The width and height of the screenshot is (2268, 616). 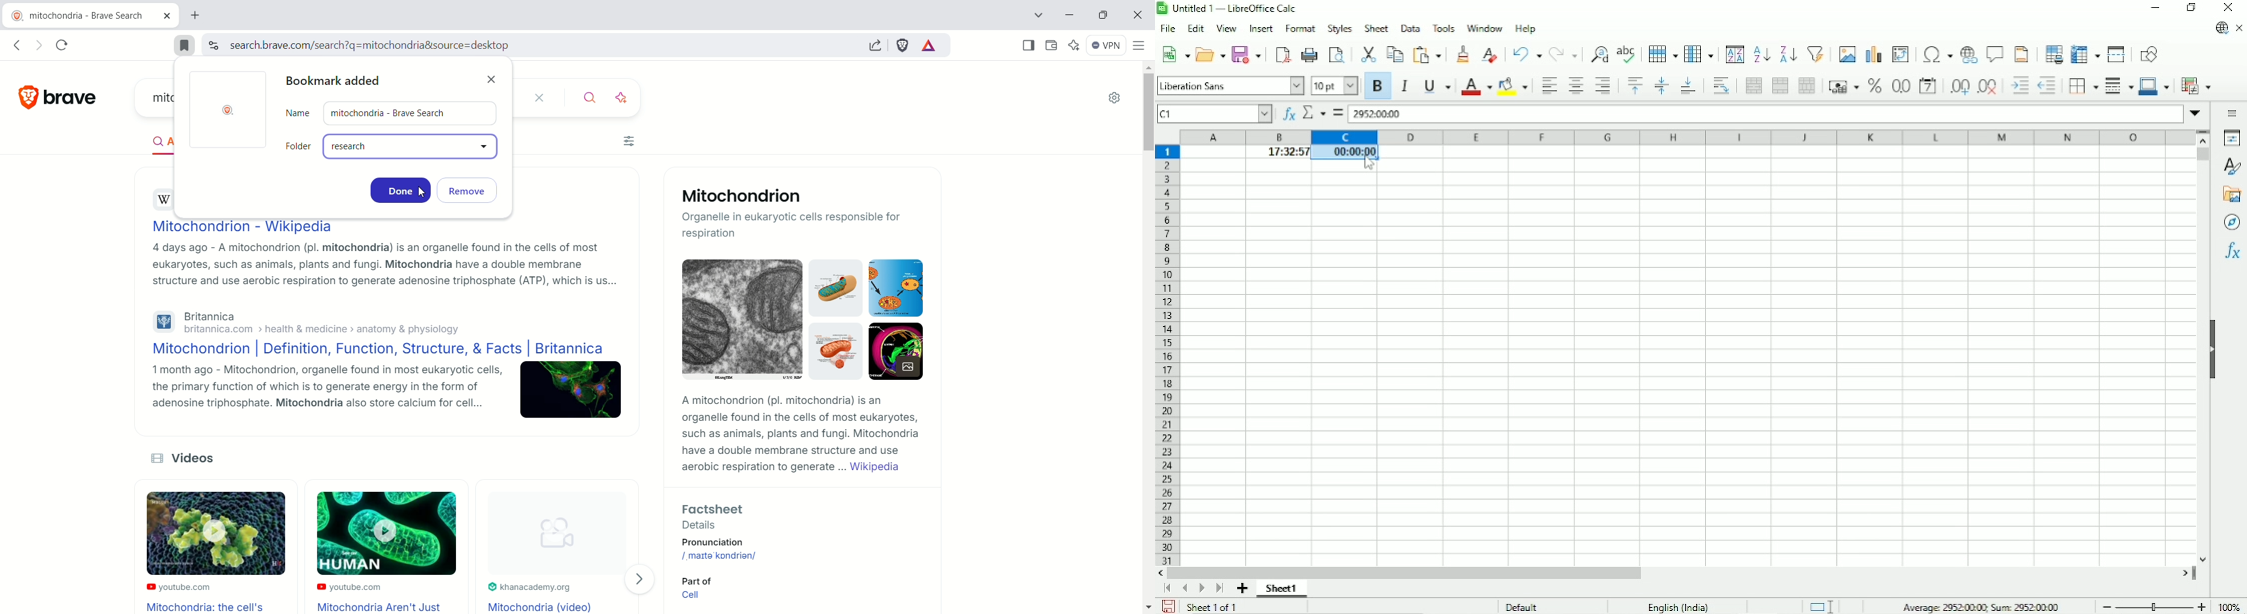 What do you see at coordinates (1627, 53) in the screenshot?
I see `Spell check` at bounding box center [1627, 53].